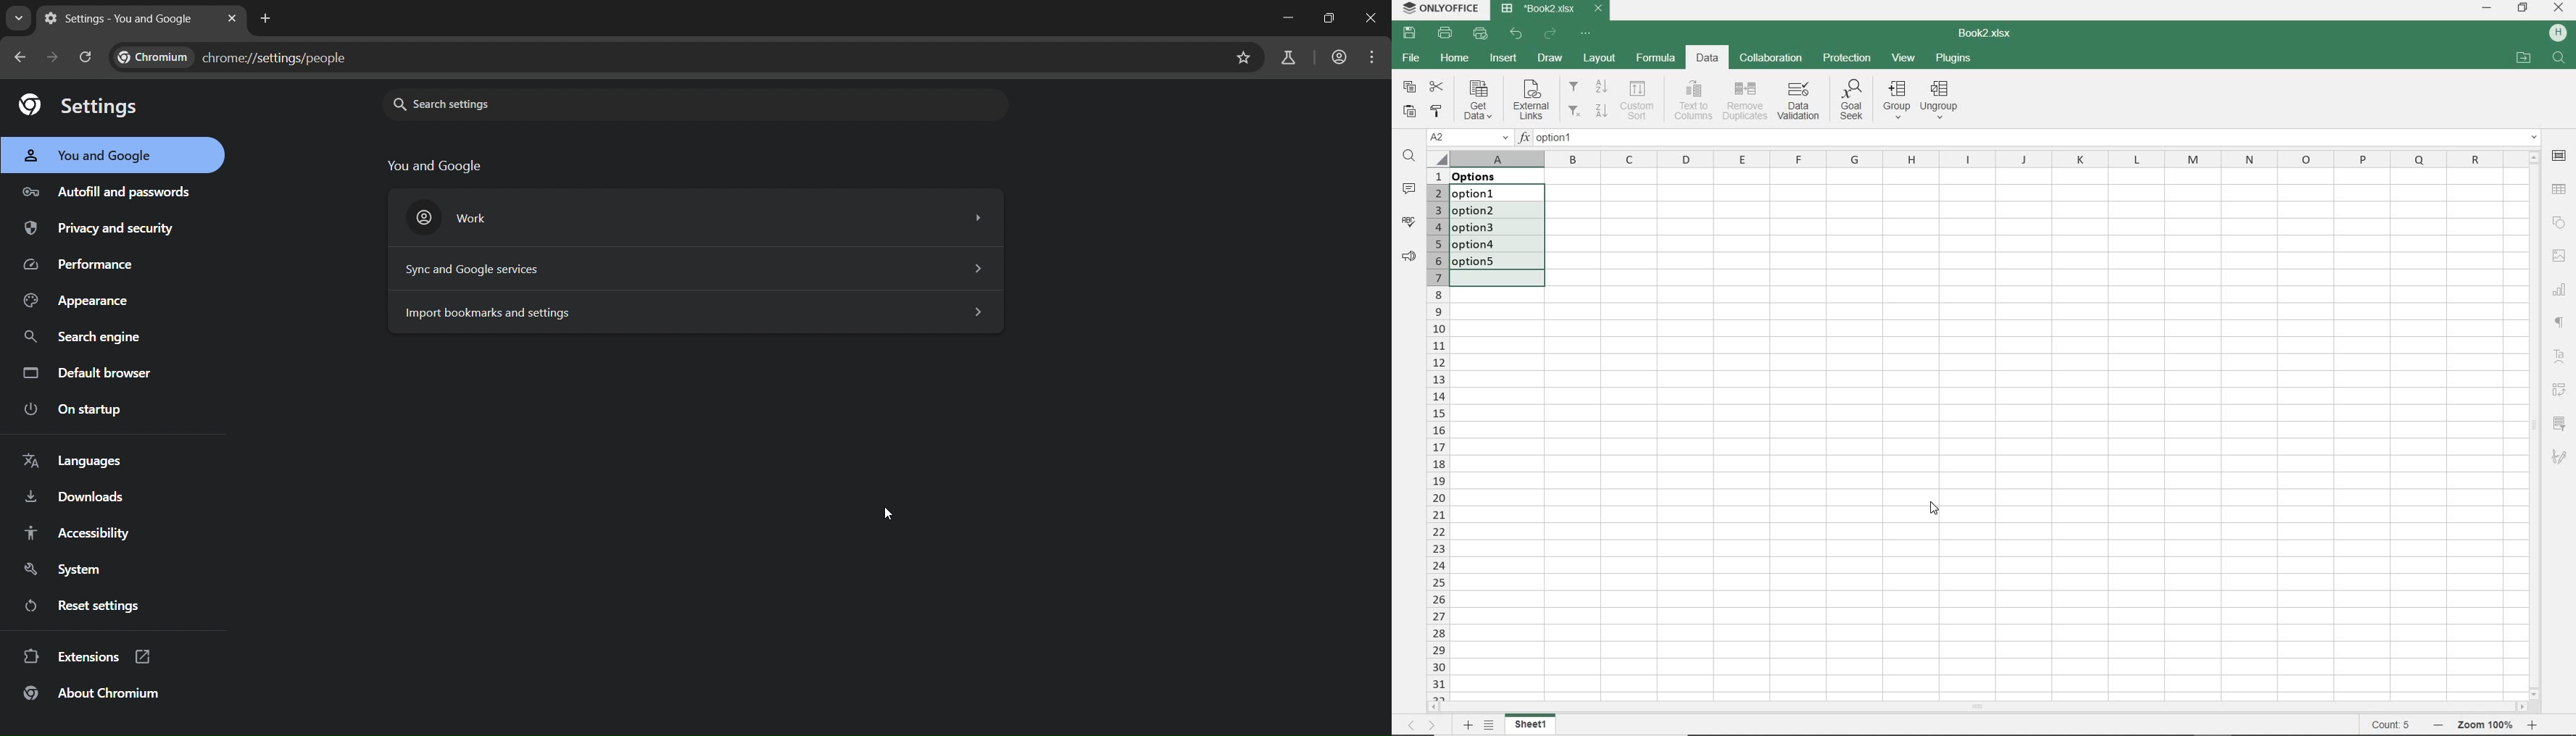 The width and height of the screenshot is (2576, 756). What do you see at coordinates (1943, 100) in the screenshot?
I see `Ungroup` at bounding box center [1943, 100].